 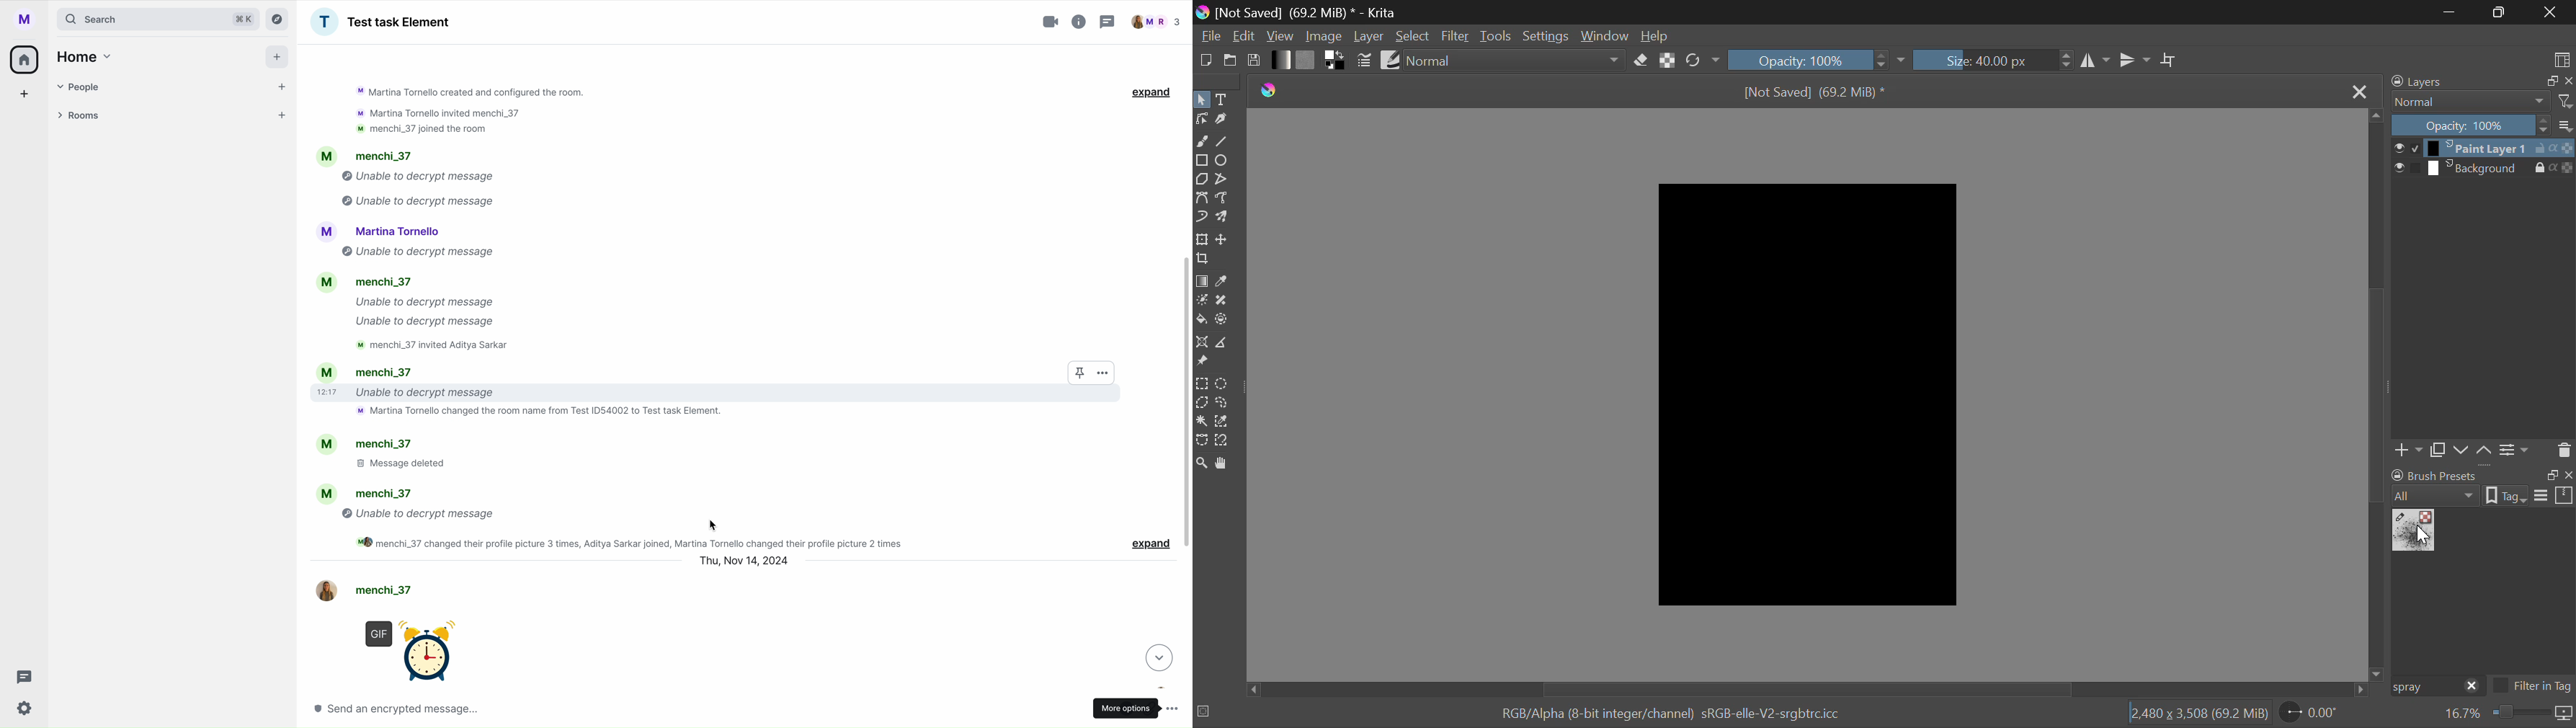 I want to click on Test task Element, so click(x=380, y=22).